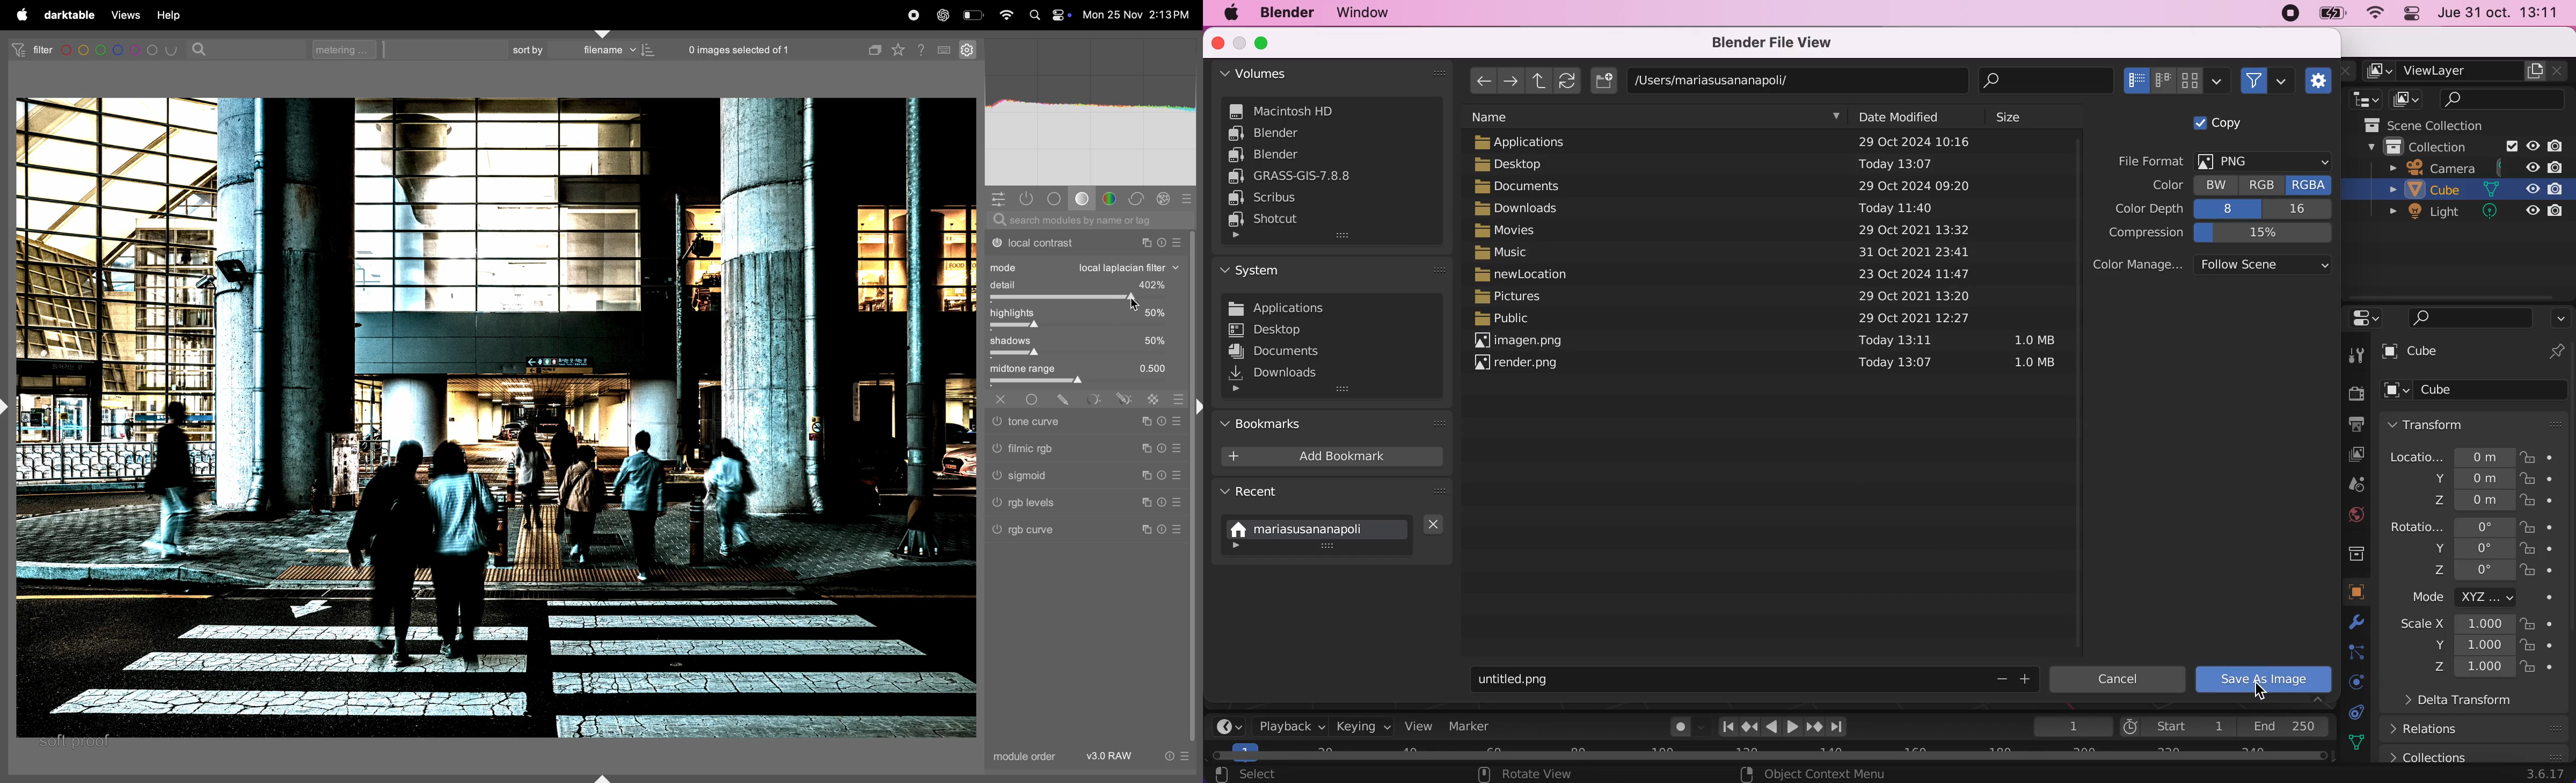  What do you see at coordinates (1162, 420) in the screenshot?
I see `reset` at bounding box center [1162, 420].